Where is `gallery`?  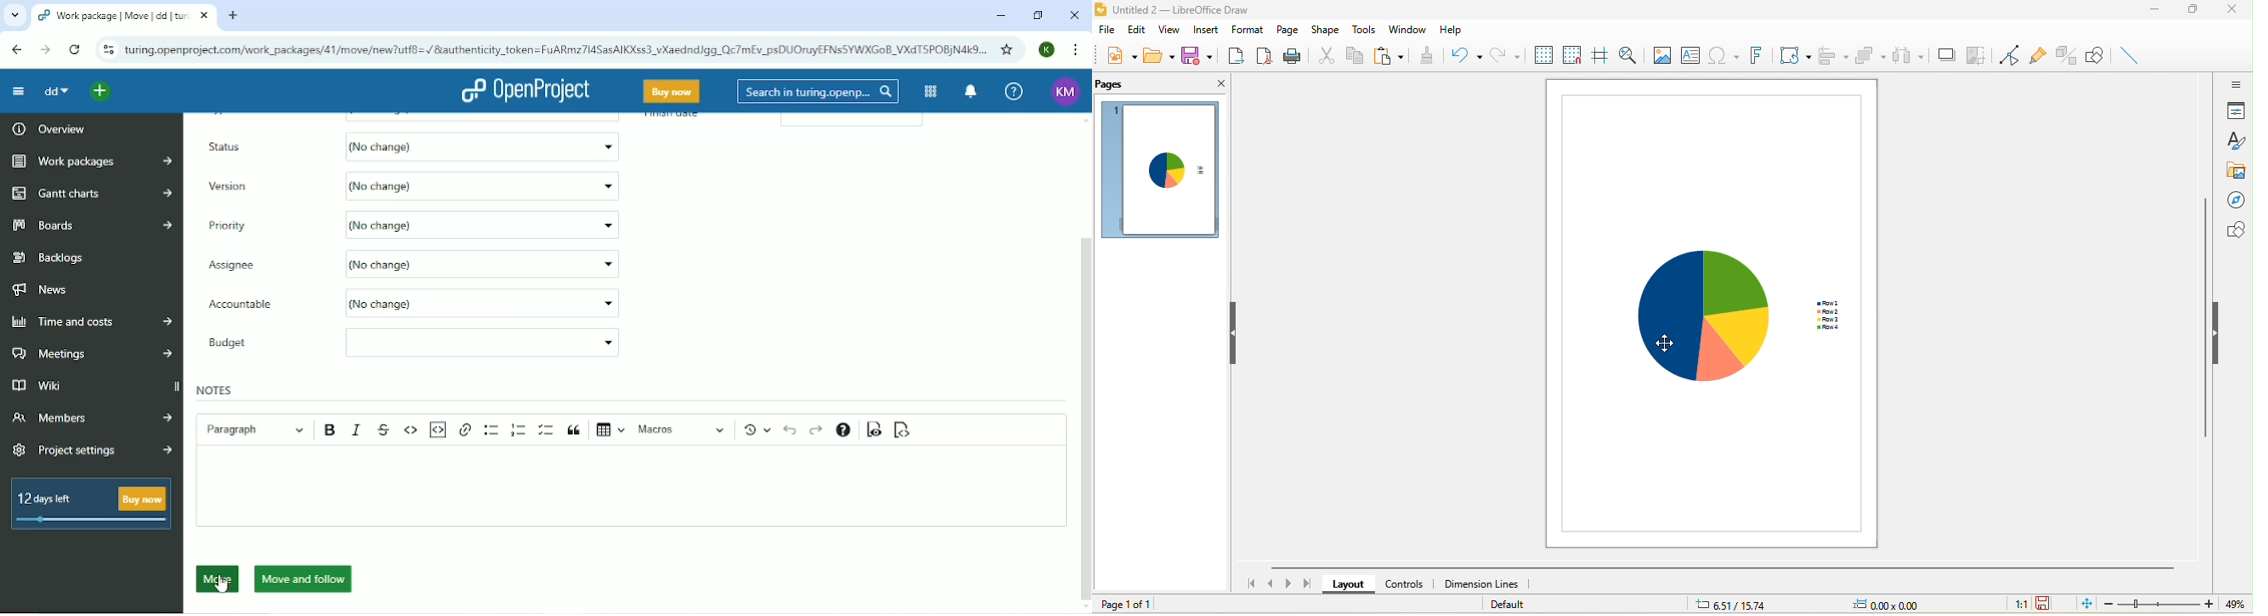
gallery is located at coordinates (2236, 173).